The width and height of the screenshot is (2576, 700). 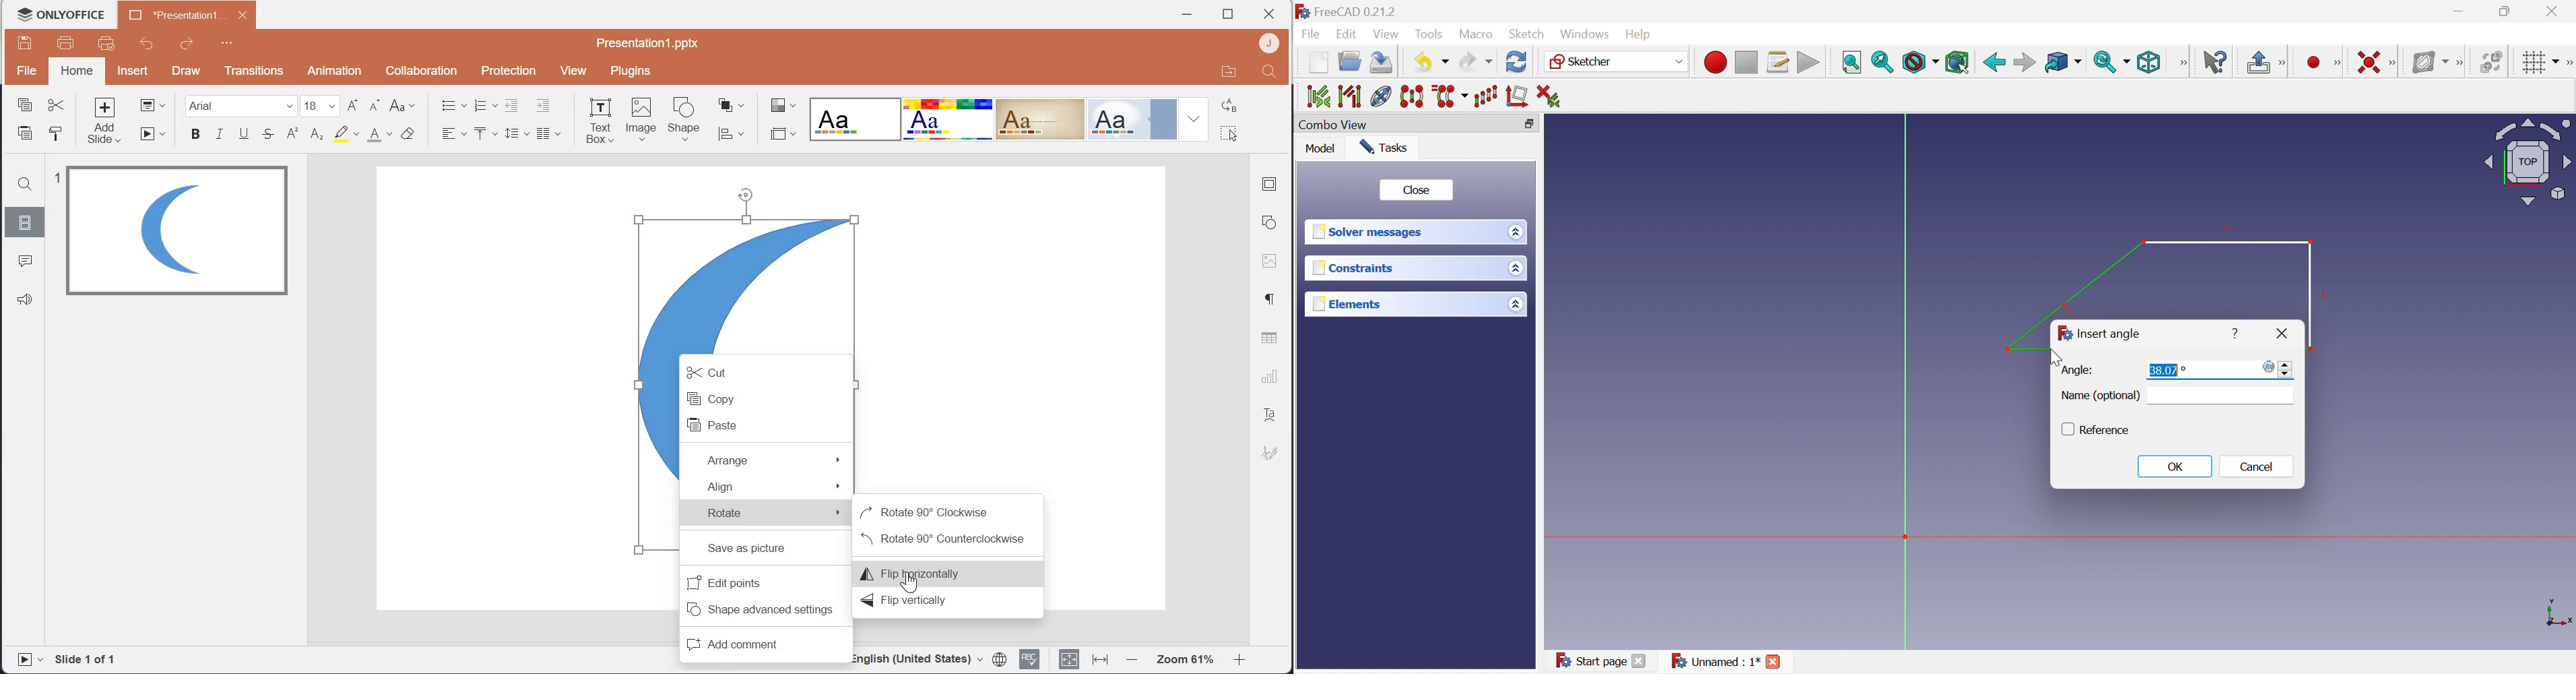 I want to click on View, so click(x=1387, y=34).